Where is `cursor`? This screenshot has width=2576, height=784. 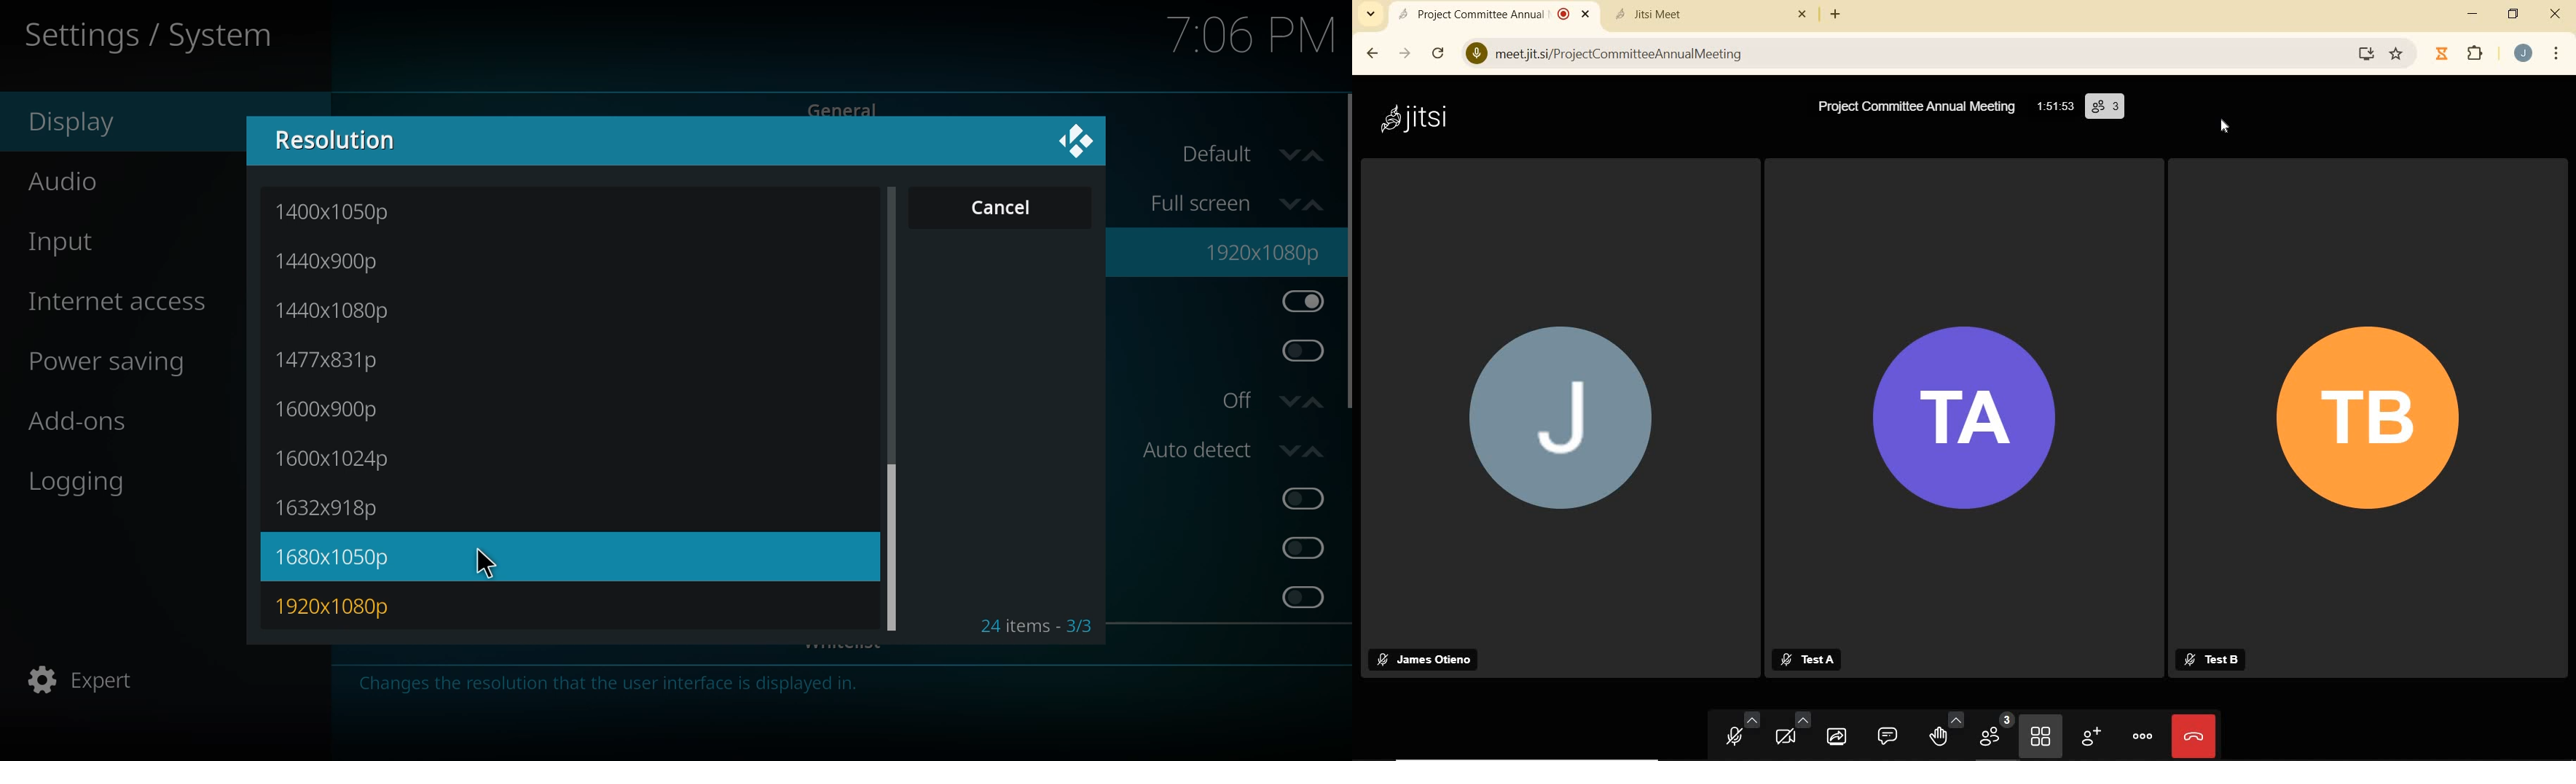
cursor is located at coordinates (487, 560).